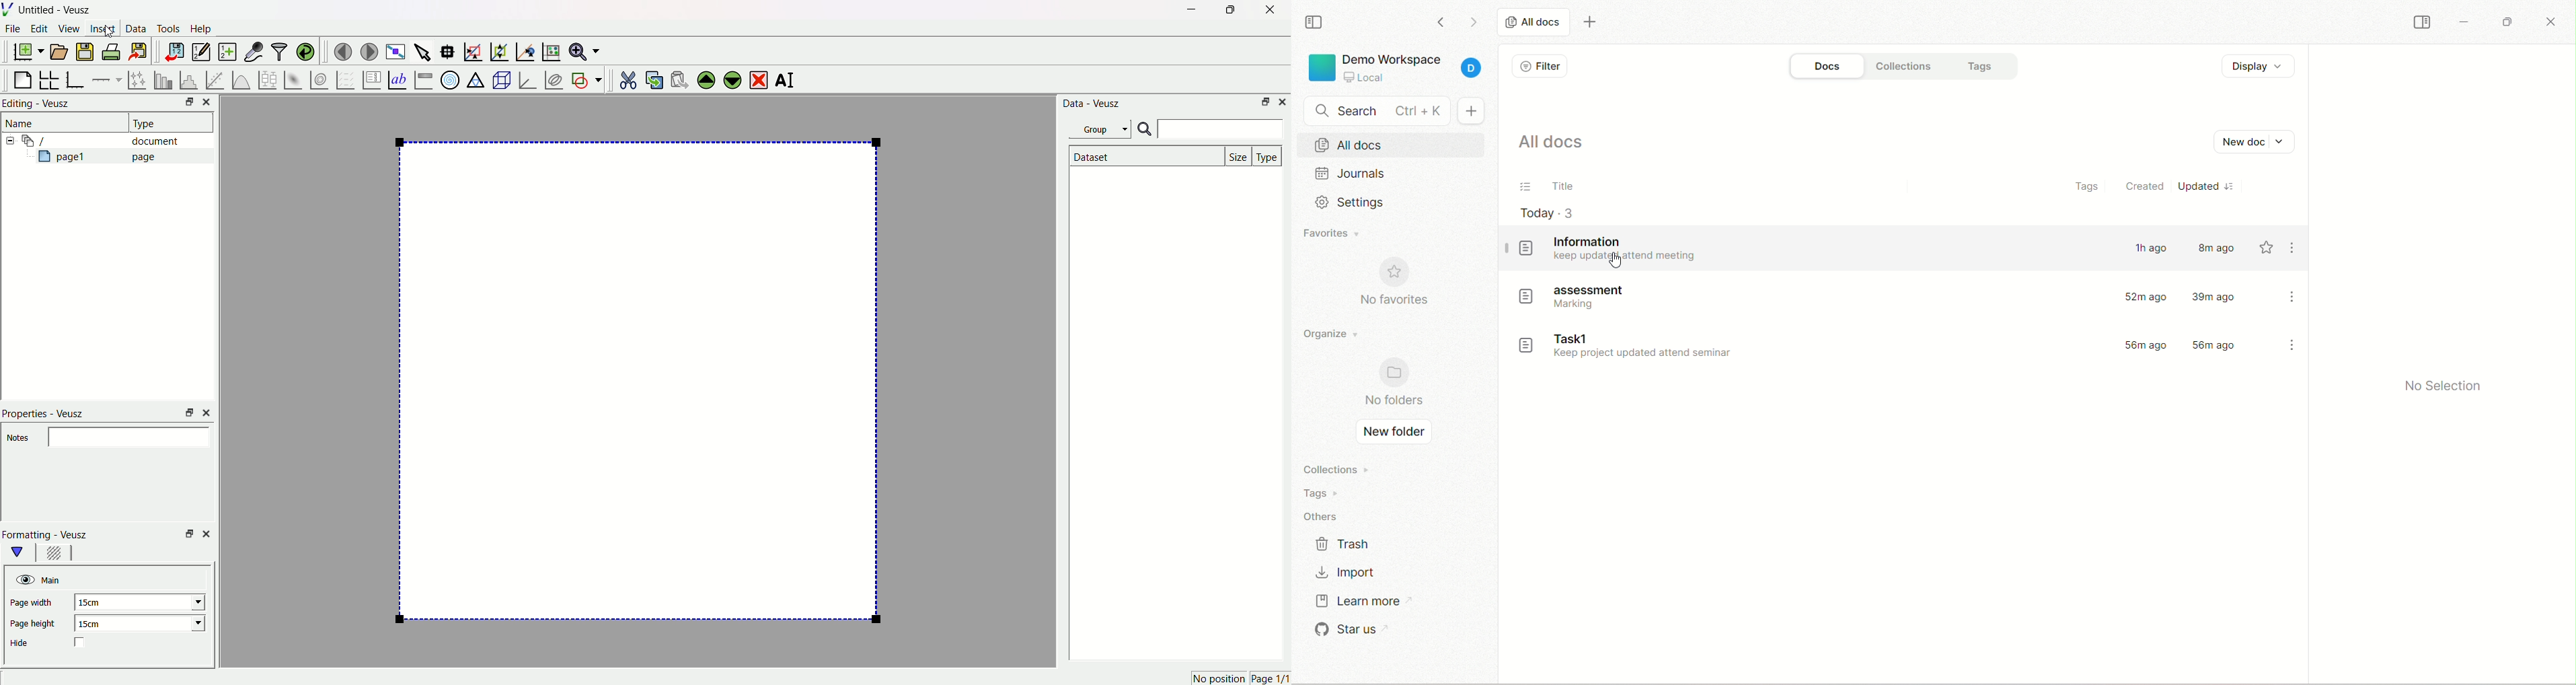  Describe the element at coordinates (2294, 345) in the screenshot. I see `options` at that location.